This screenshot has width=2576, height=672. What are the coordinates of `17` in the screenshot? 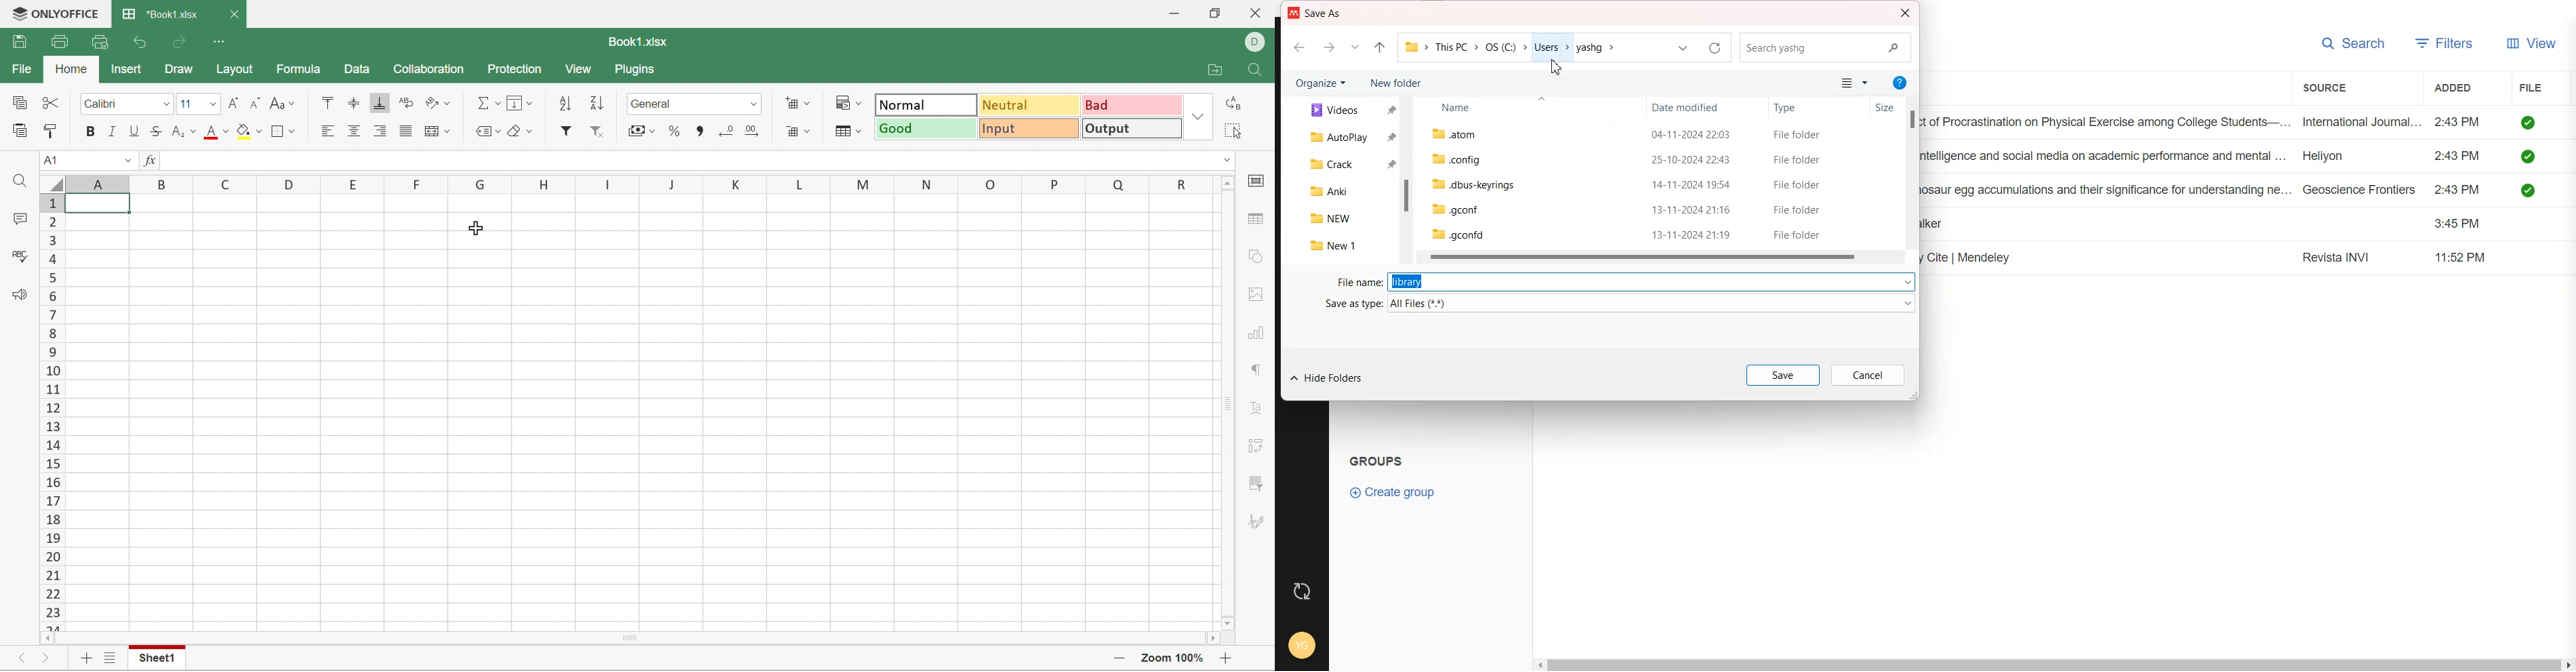 It's located at (49, 500).